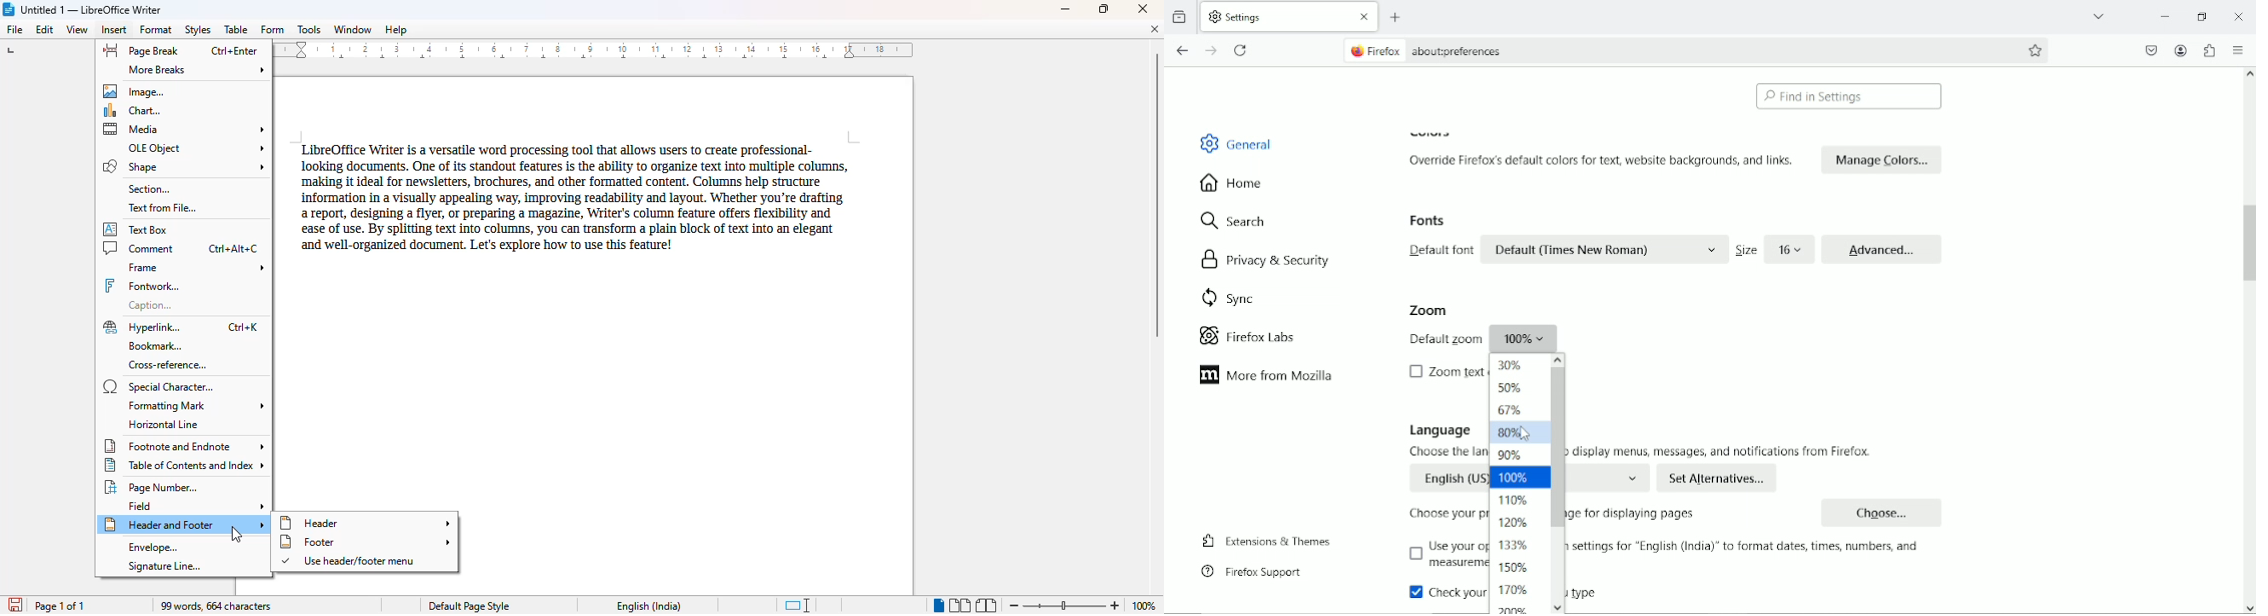 The width and height of the screenshot is (2268, 616). I want to click on 150%, so click(1514, 567).